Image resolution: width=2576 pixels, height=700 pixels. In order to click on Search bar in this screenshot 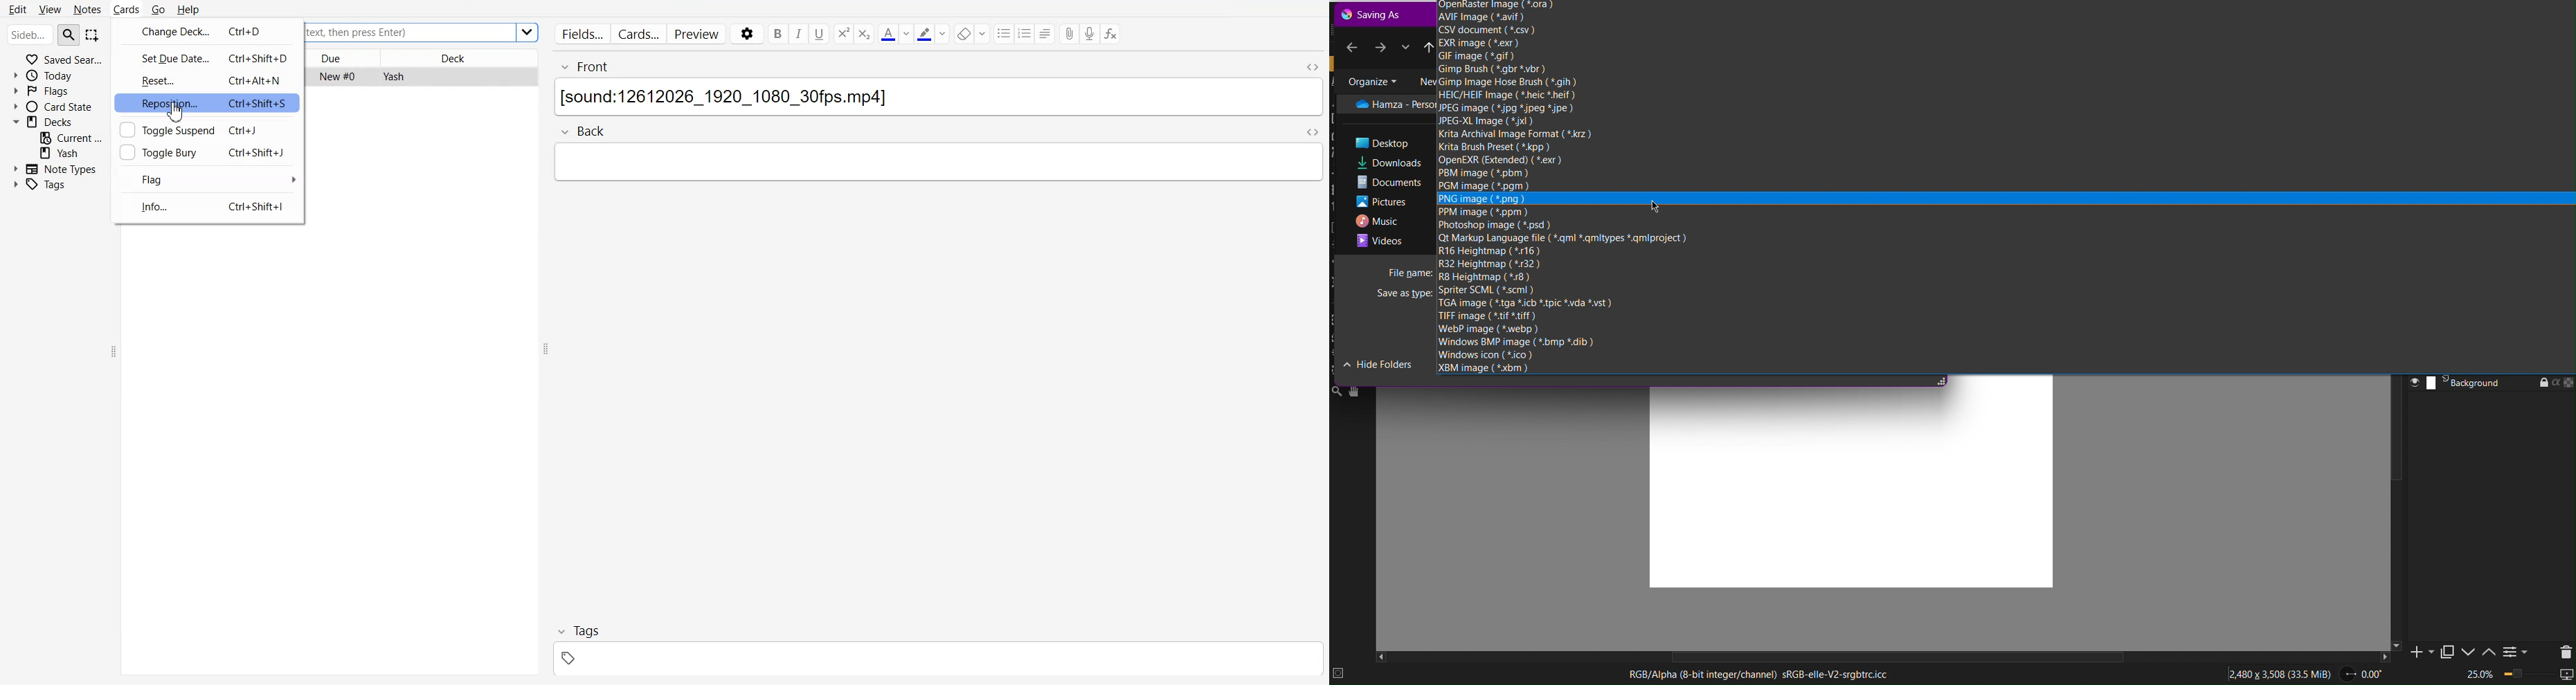, I will do `click(30, 36)`.